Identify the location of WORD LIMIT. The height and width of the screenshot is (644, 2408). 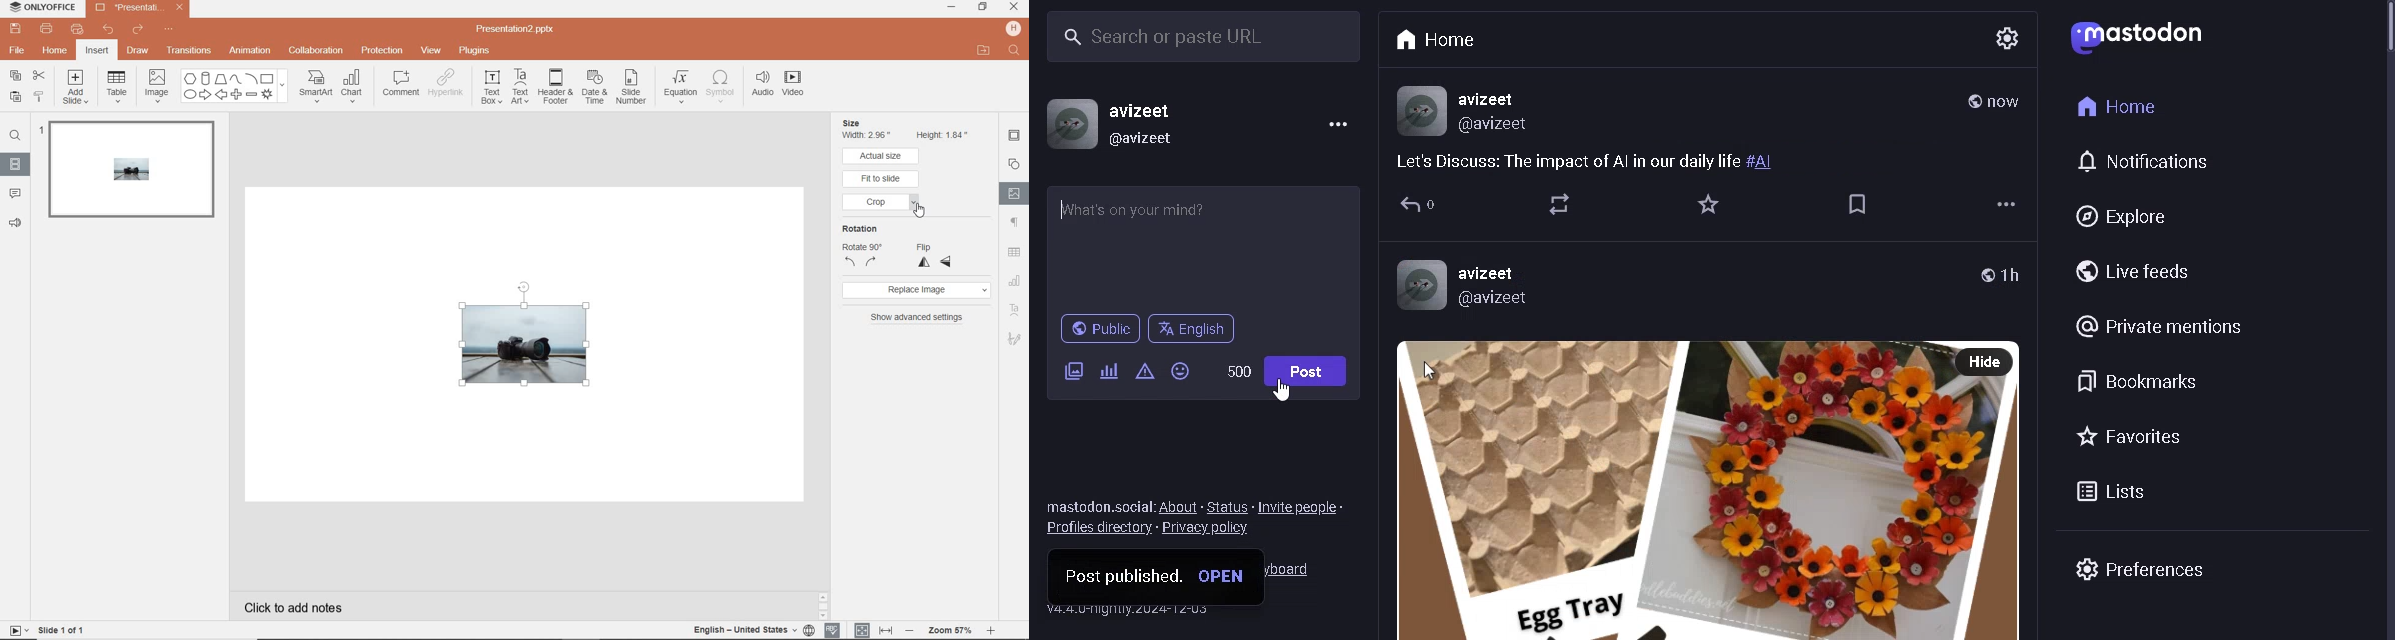
(1240, 372).